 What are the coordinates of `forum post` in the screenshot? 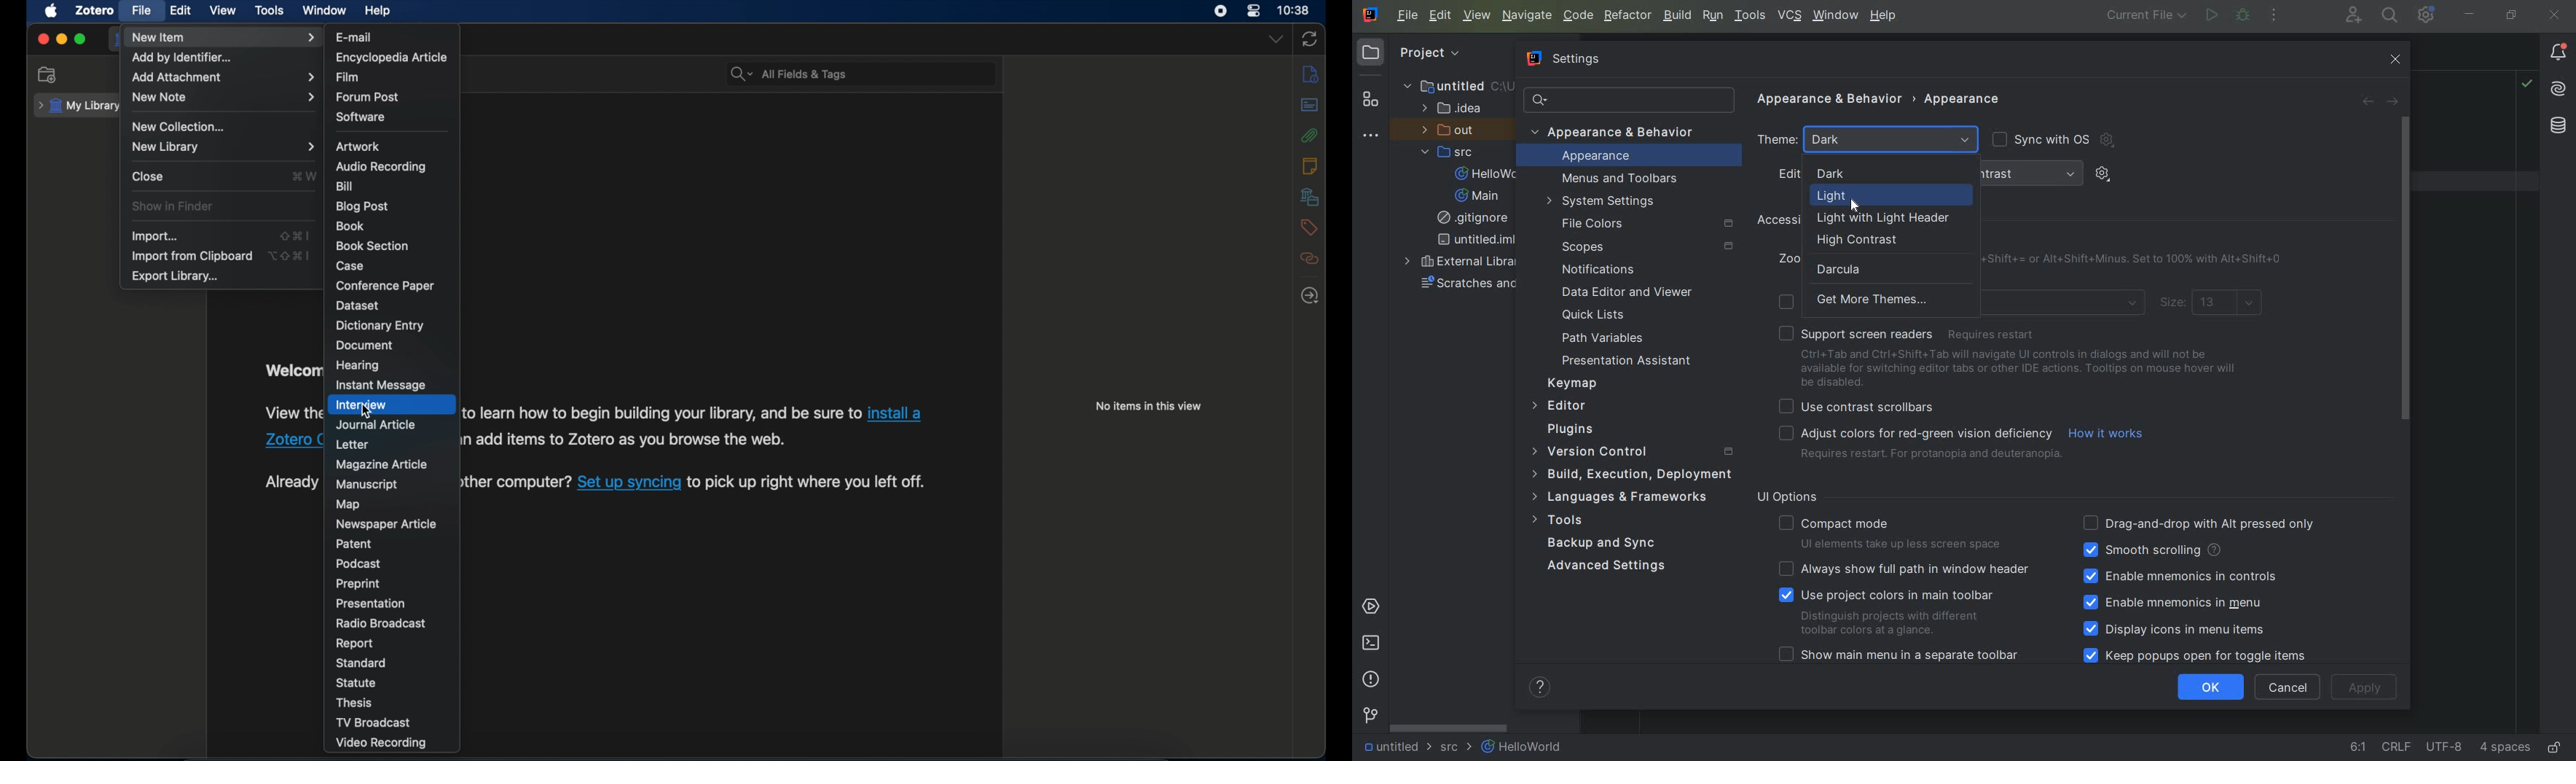 It's located at (368, 97).